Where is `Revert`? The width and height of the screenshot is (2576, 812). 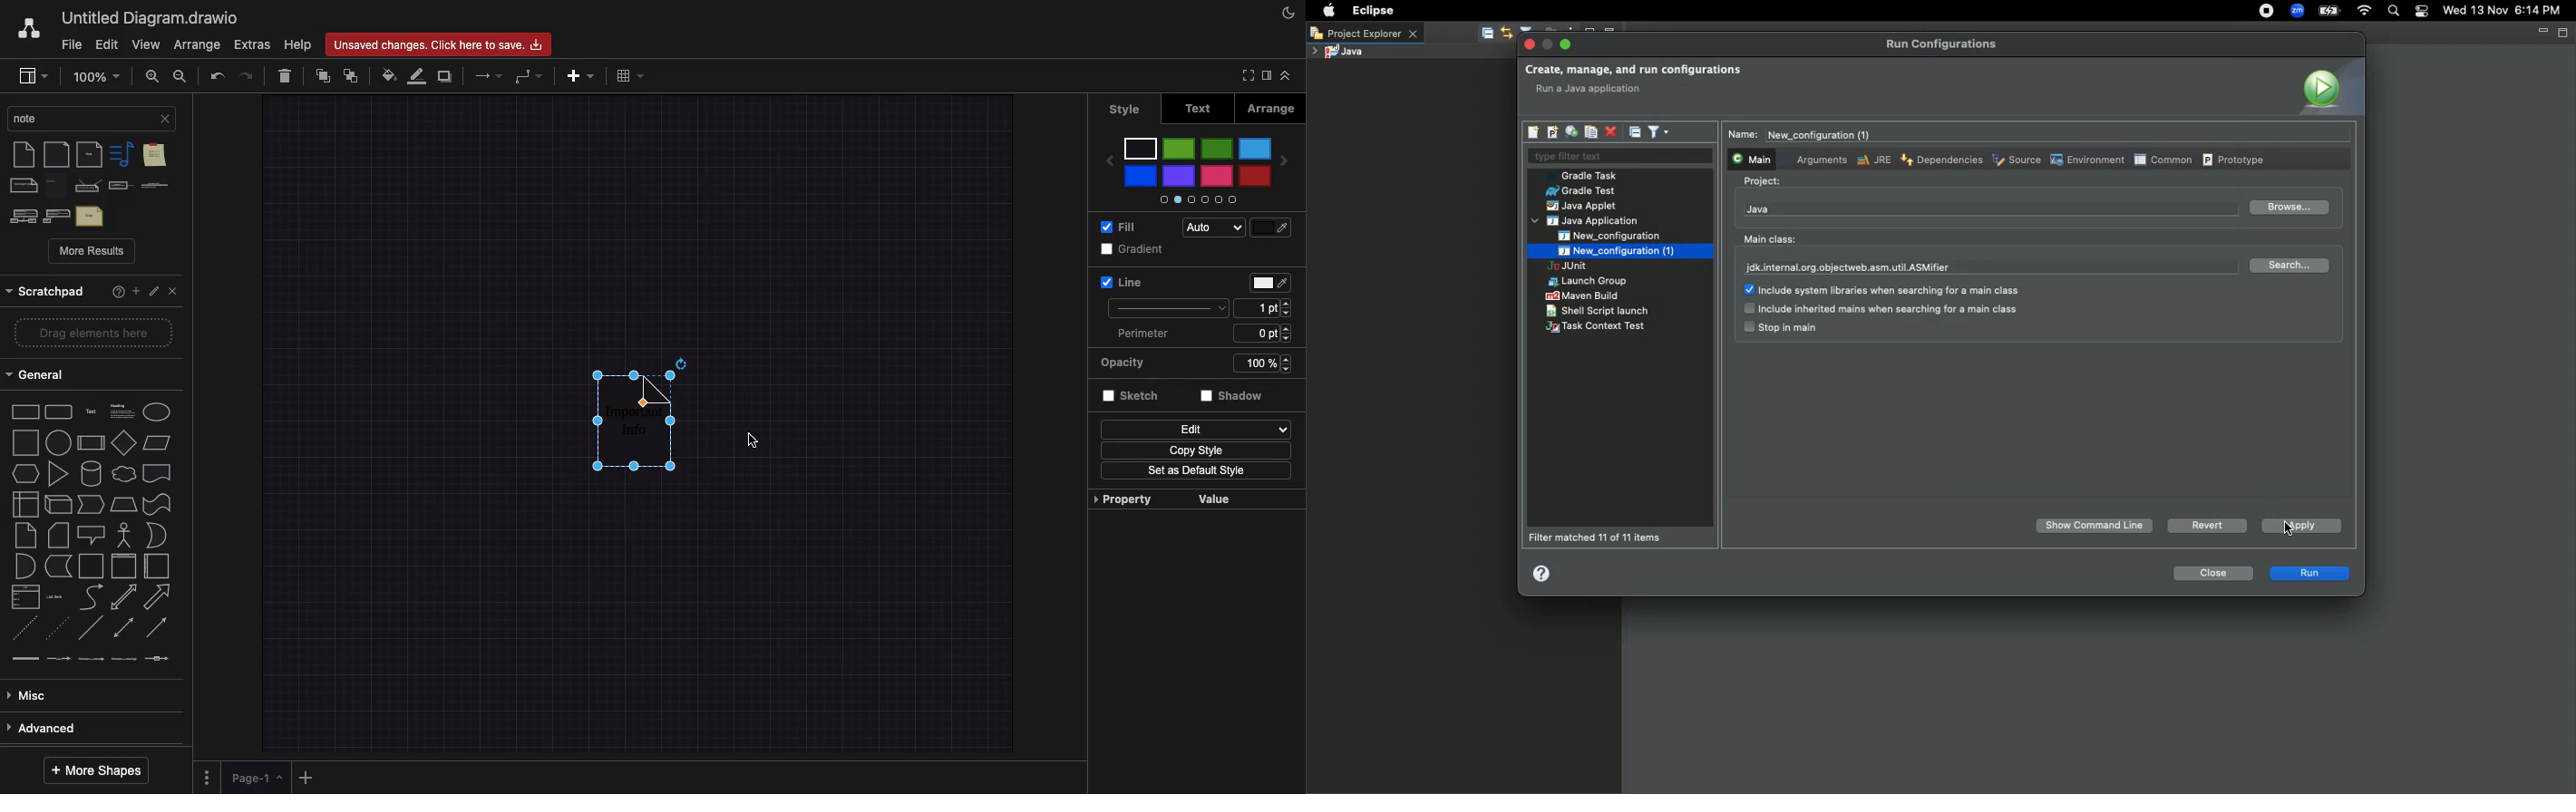 Revert is located at coordinates (2205, 525).